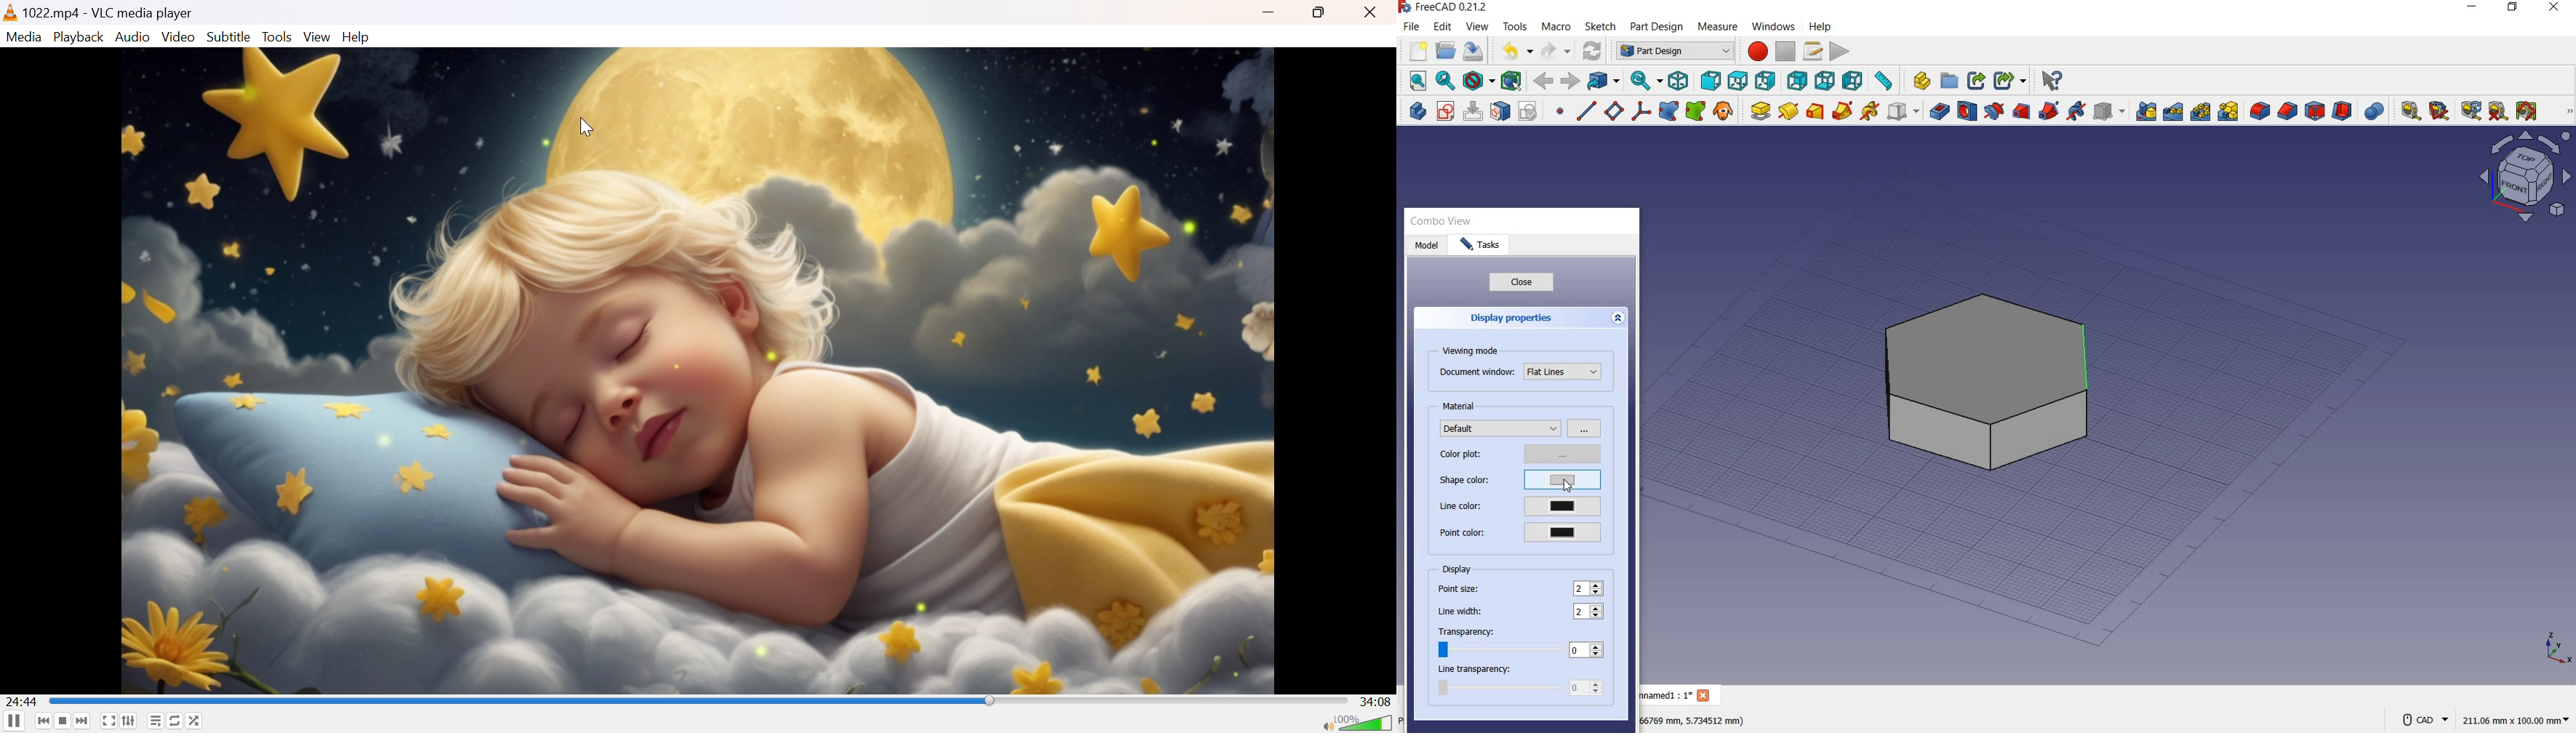  Describe the element at coordinates (1669, 112) in the screenshot. I see `create a shape binder` at that location.